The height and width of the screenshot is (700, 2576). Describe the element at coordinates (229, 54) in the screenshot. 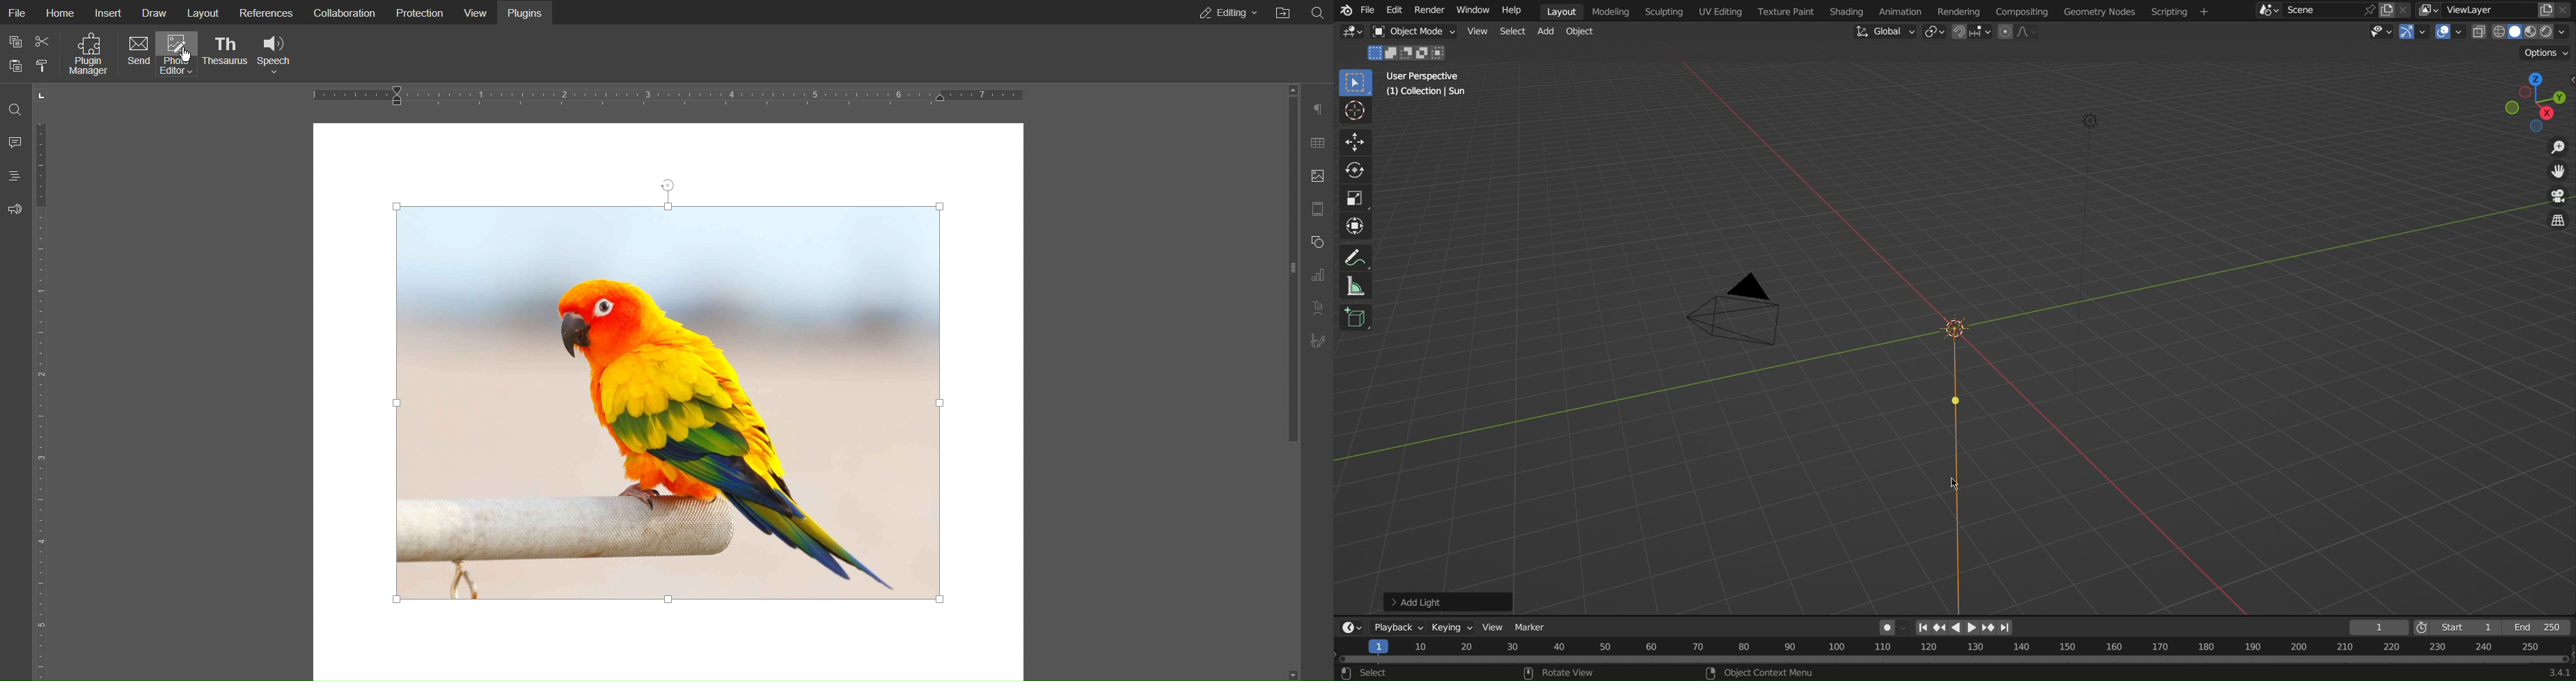

I see `Thesaurus` at that location.